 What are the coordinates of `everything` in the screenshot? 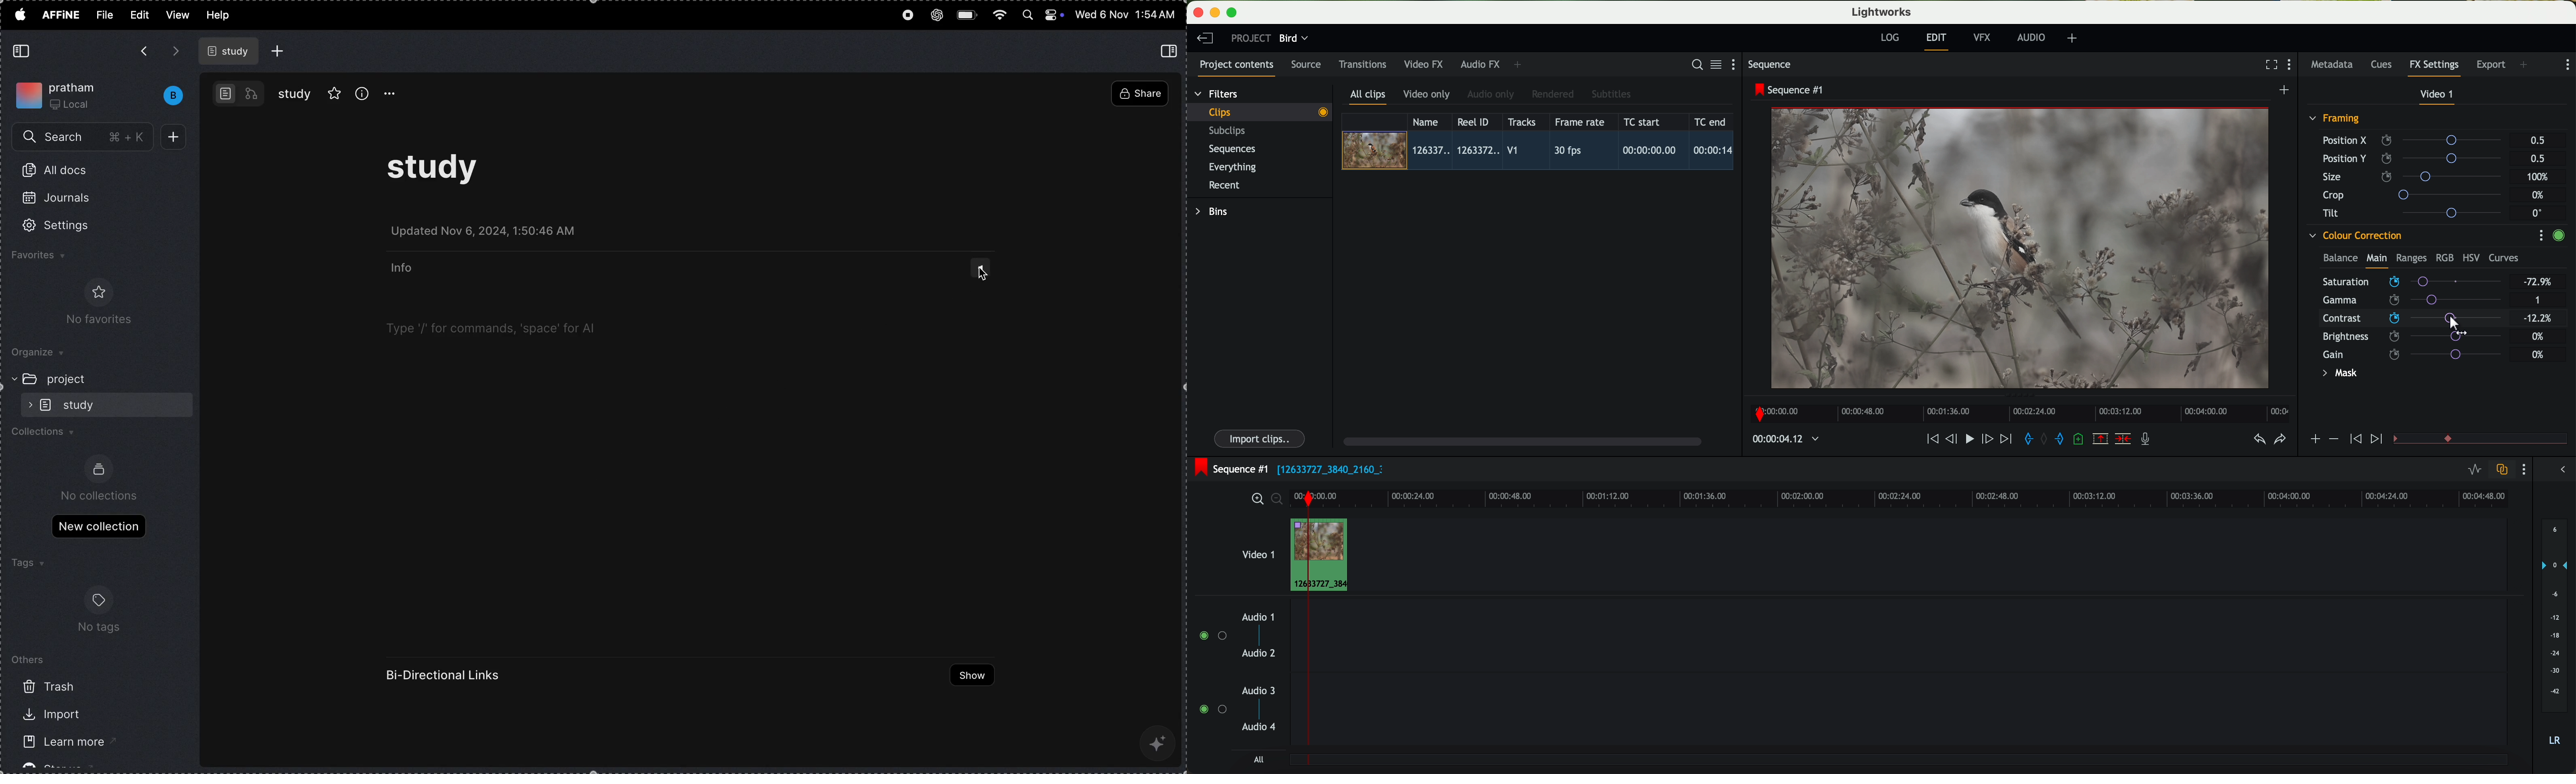 It's located at (1233, 167).